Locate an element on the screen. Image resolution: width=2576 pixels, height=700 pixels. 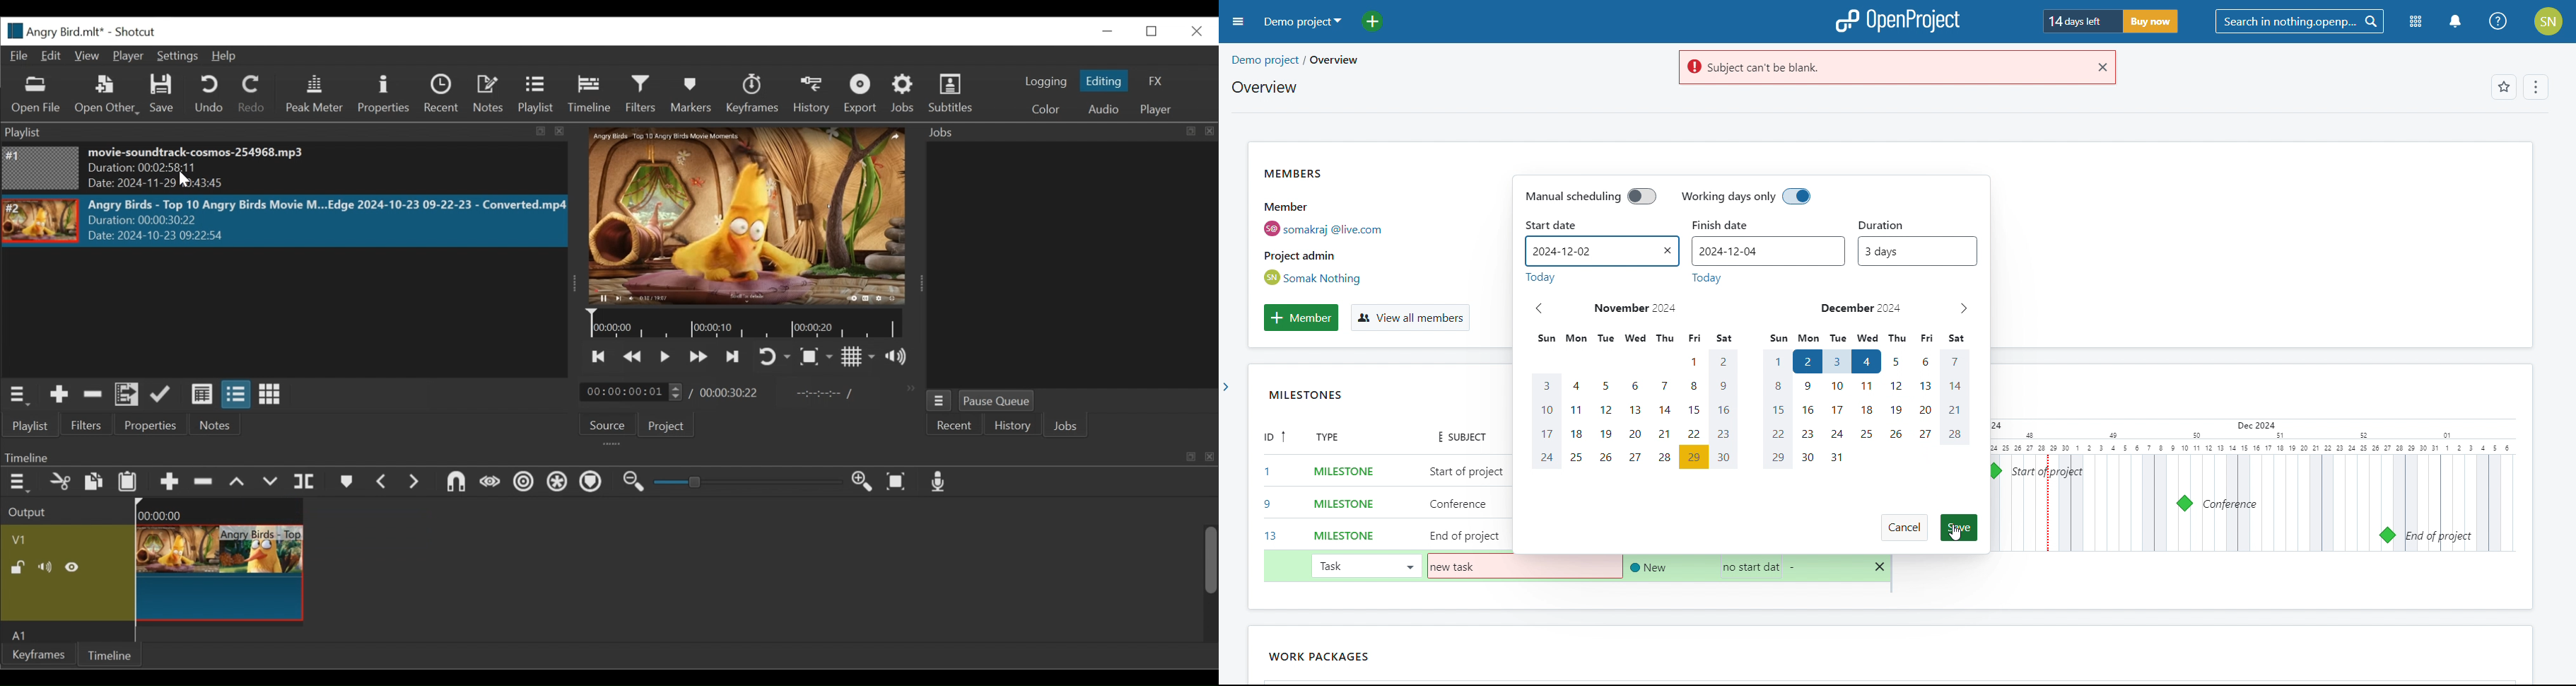
Ripple Delete is located at coordinates (204, 483).